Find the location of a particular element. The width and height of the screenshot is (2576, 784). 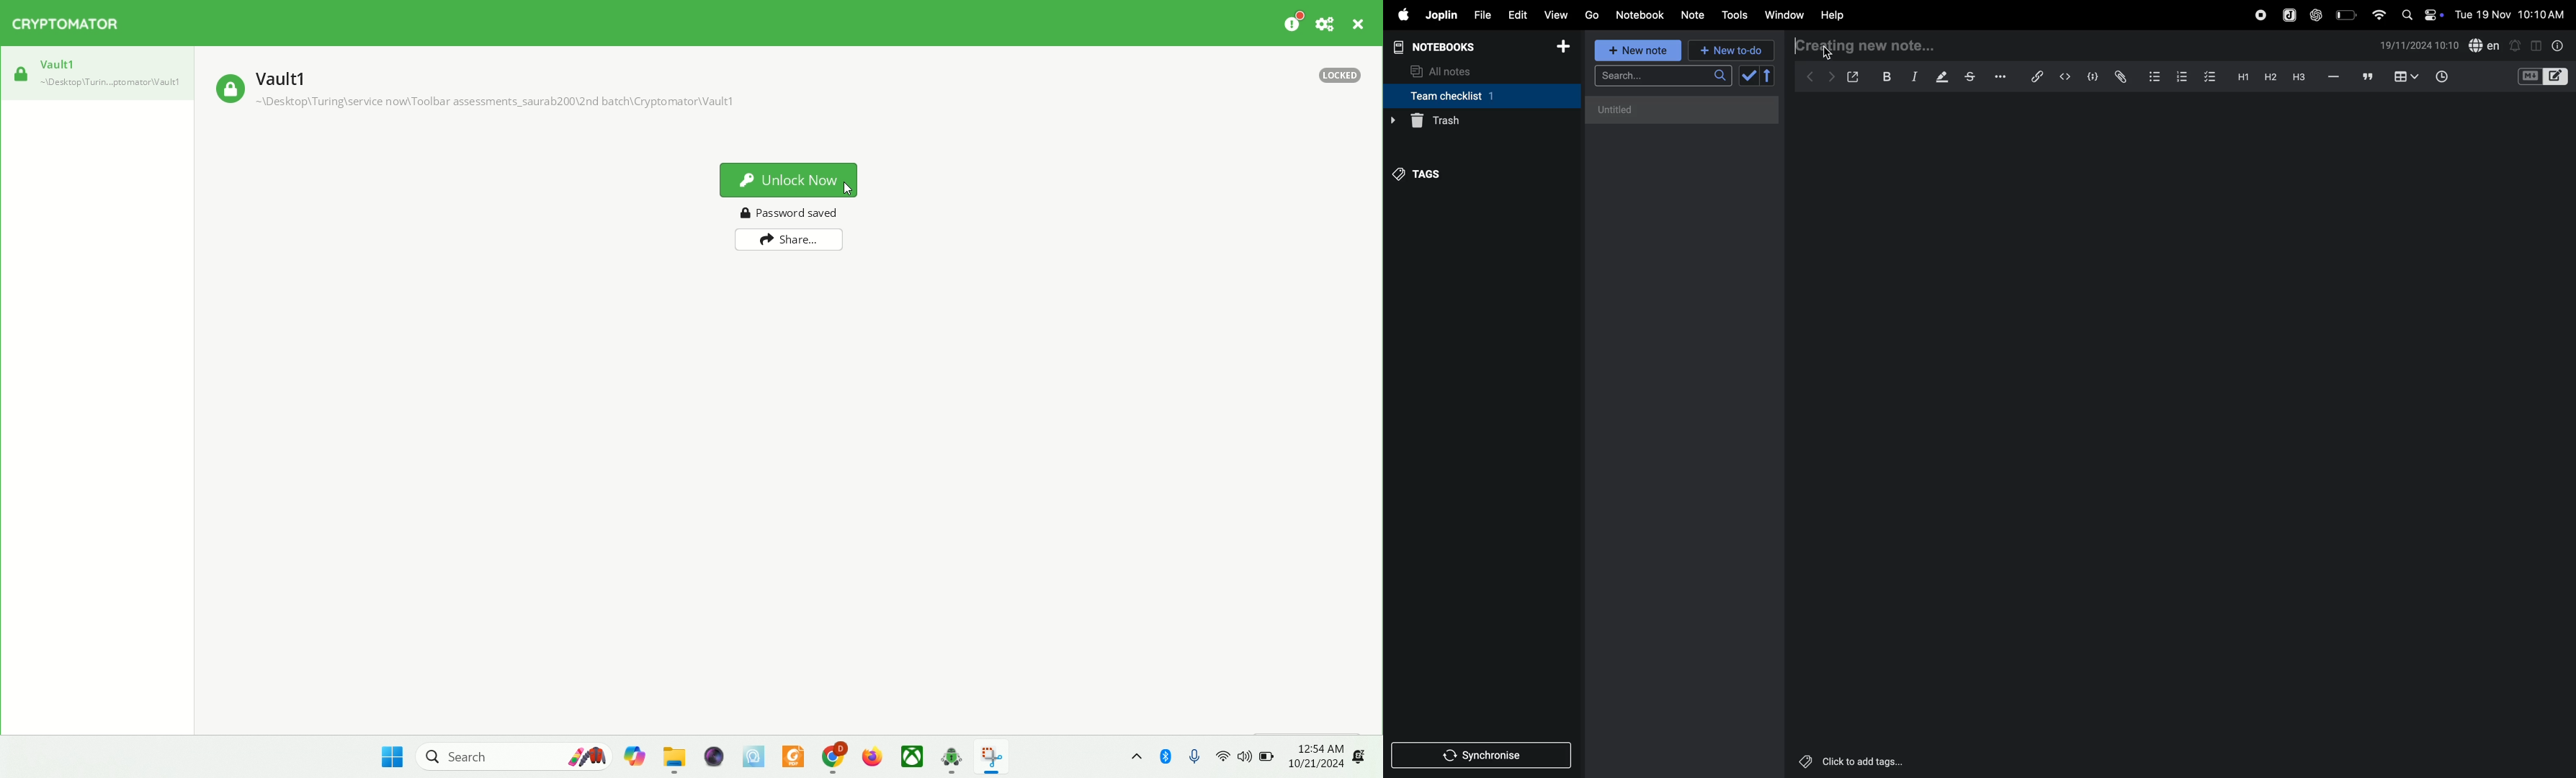

heading 3 is located at coordinates (2298, 76).